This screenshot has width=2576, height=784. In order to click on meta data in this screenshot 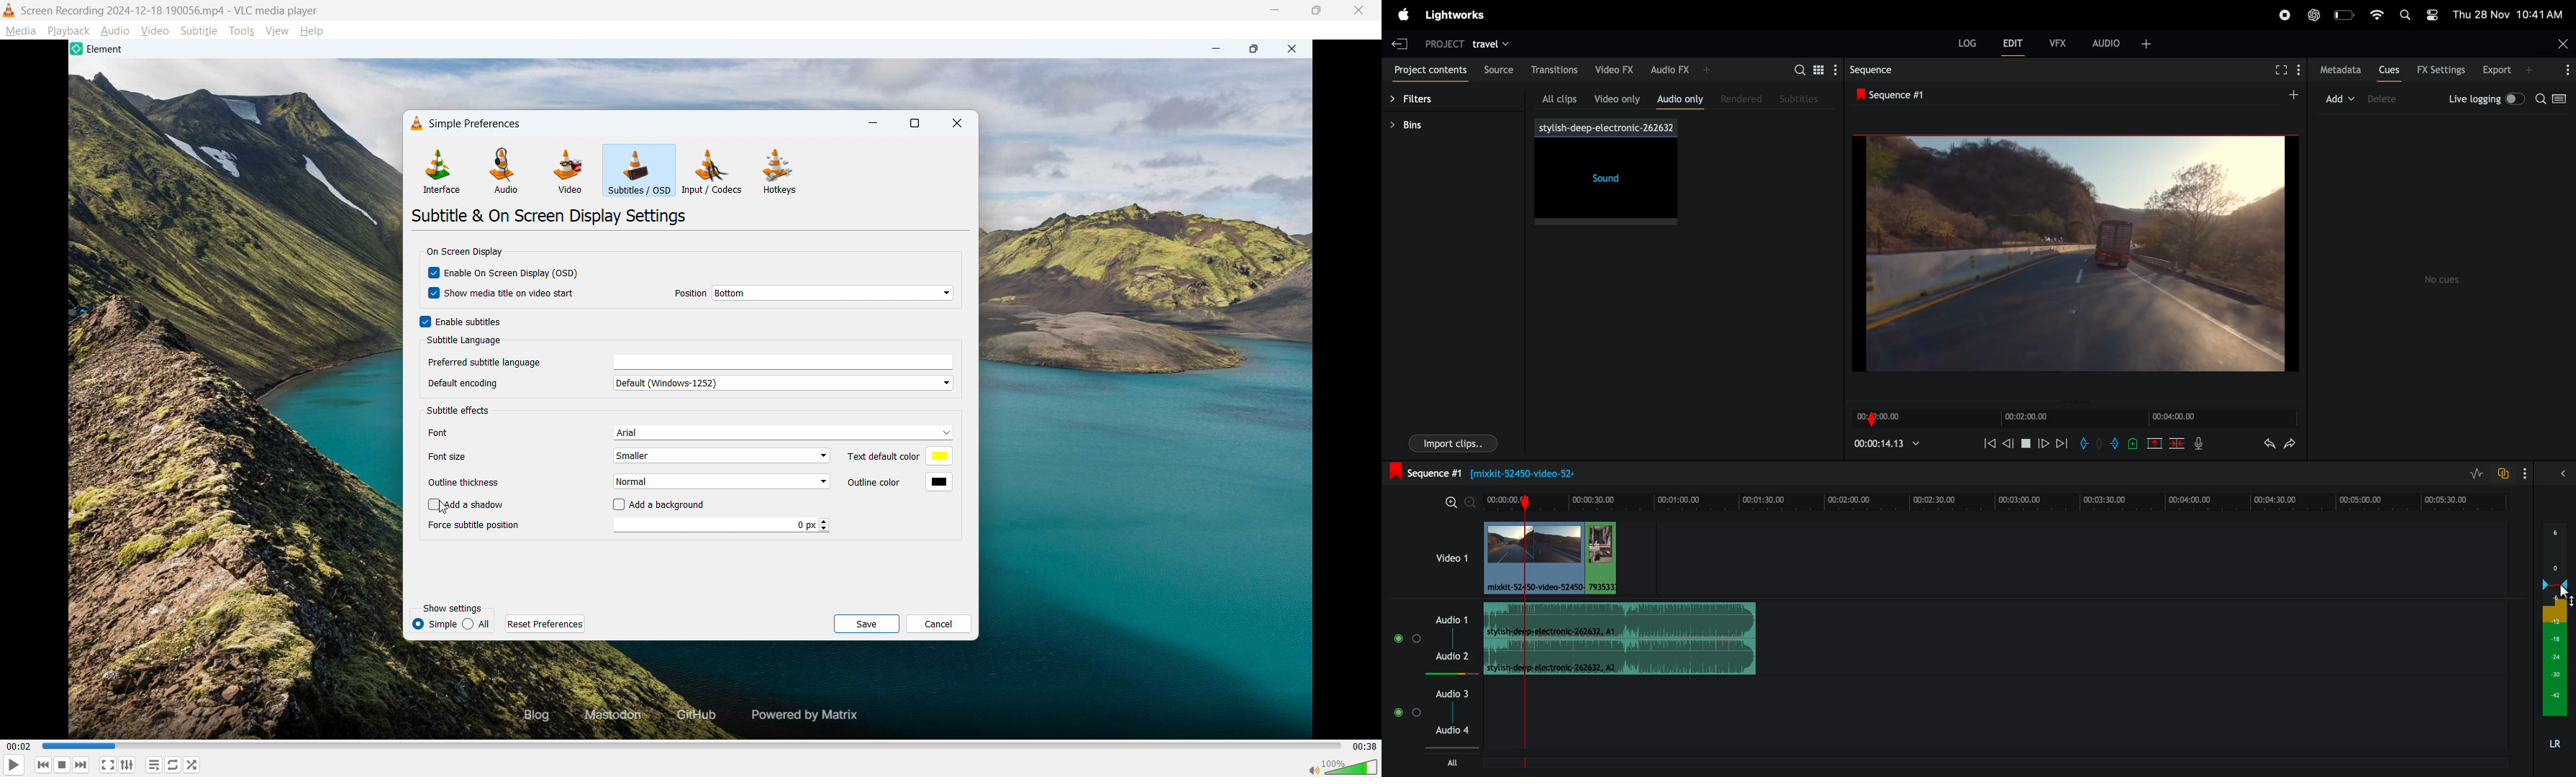, I will do `click(2339, 69)`.